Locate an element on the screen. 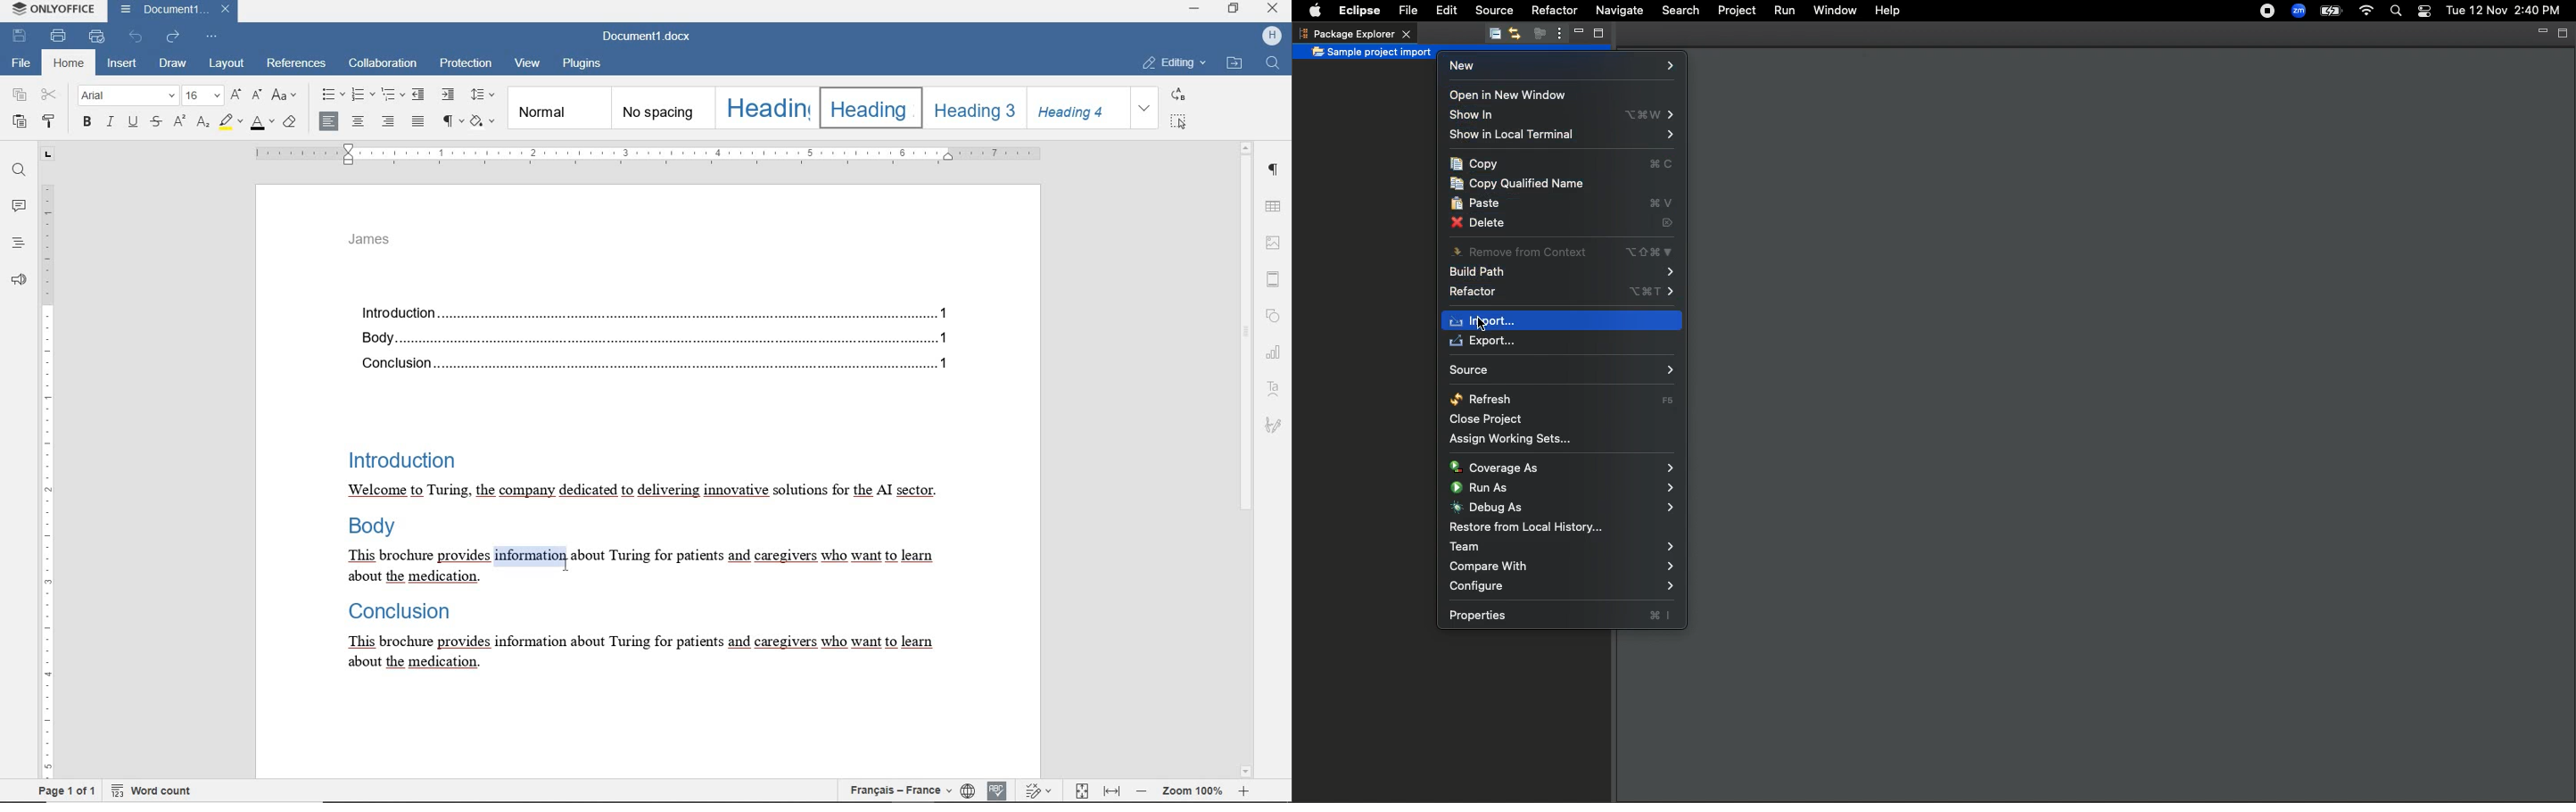  RULER is located at coordinates (646, 155).